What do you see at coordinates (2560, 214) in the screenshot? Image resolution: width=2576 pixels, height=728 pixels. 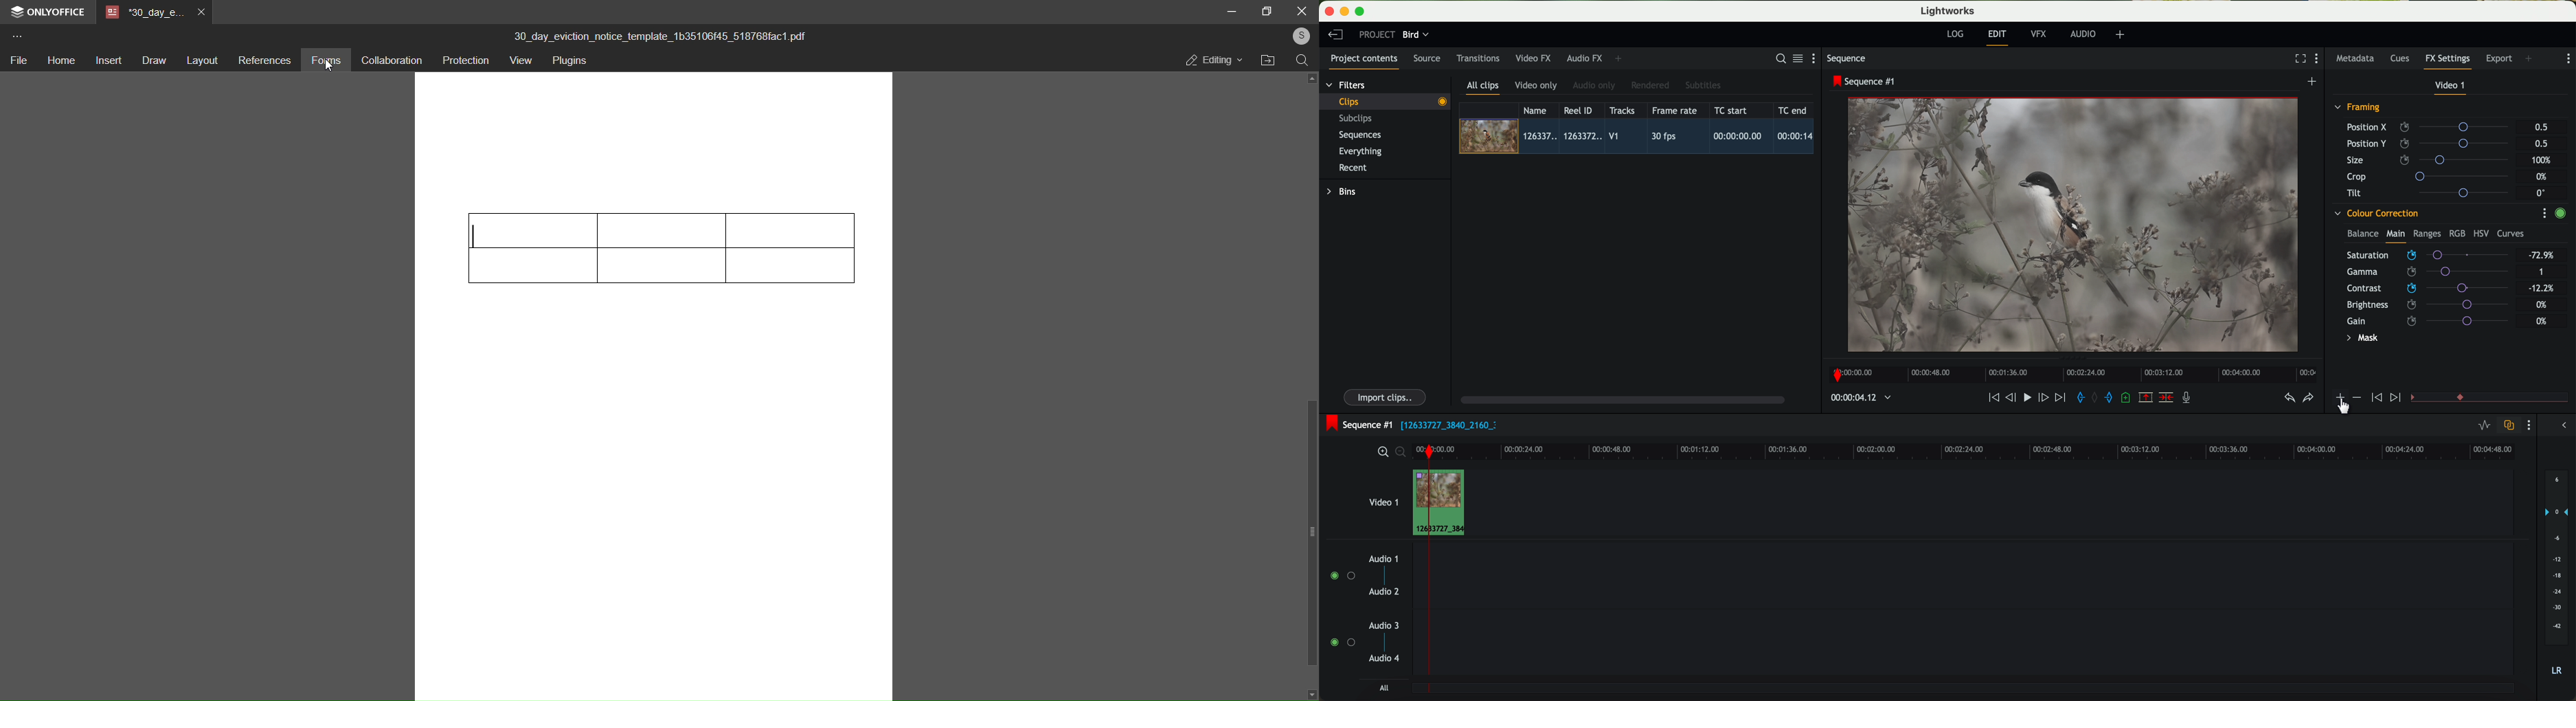 I see `enable` at bounding box center [2560, 214].